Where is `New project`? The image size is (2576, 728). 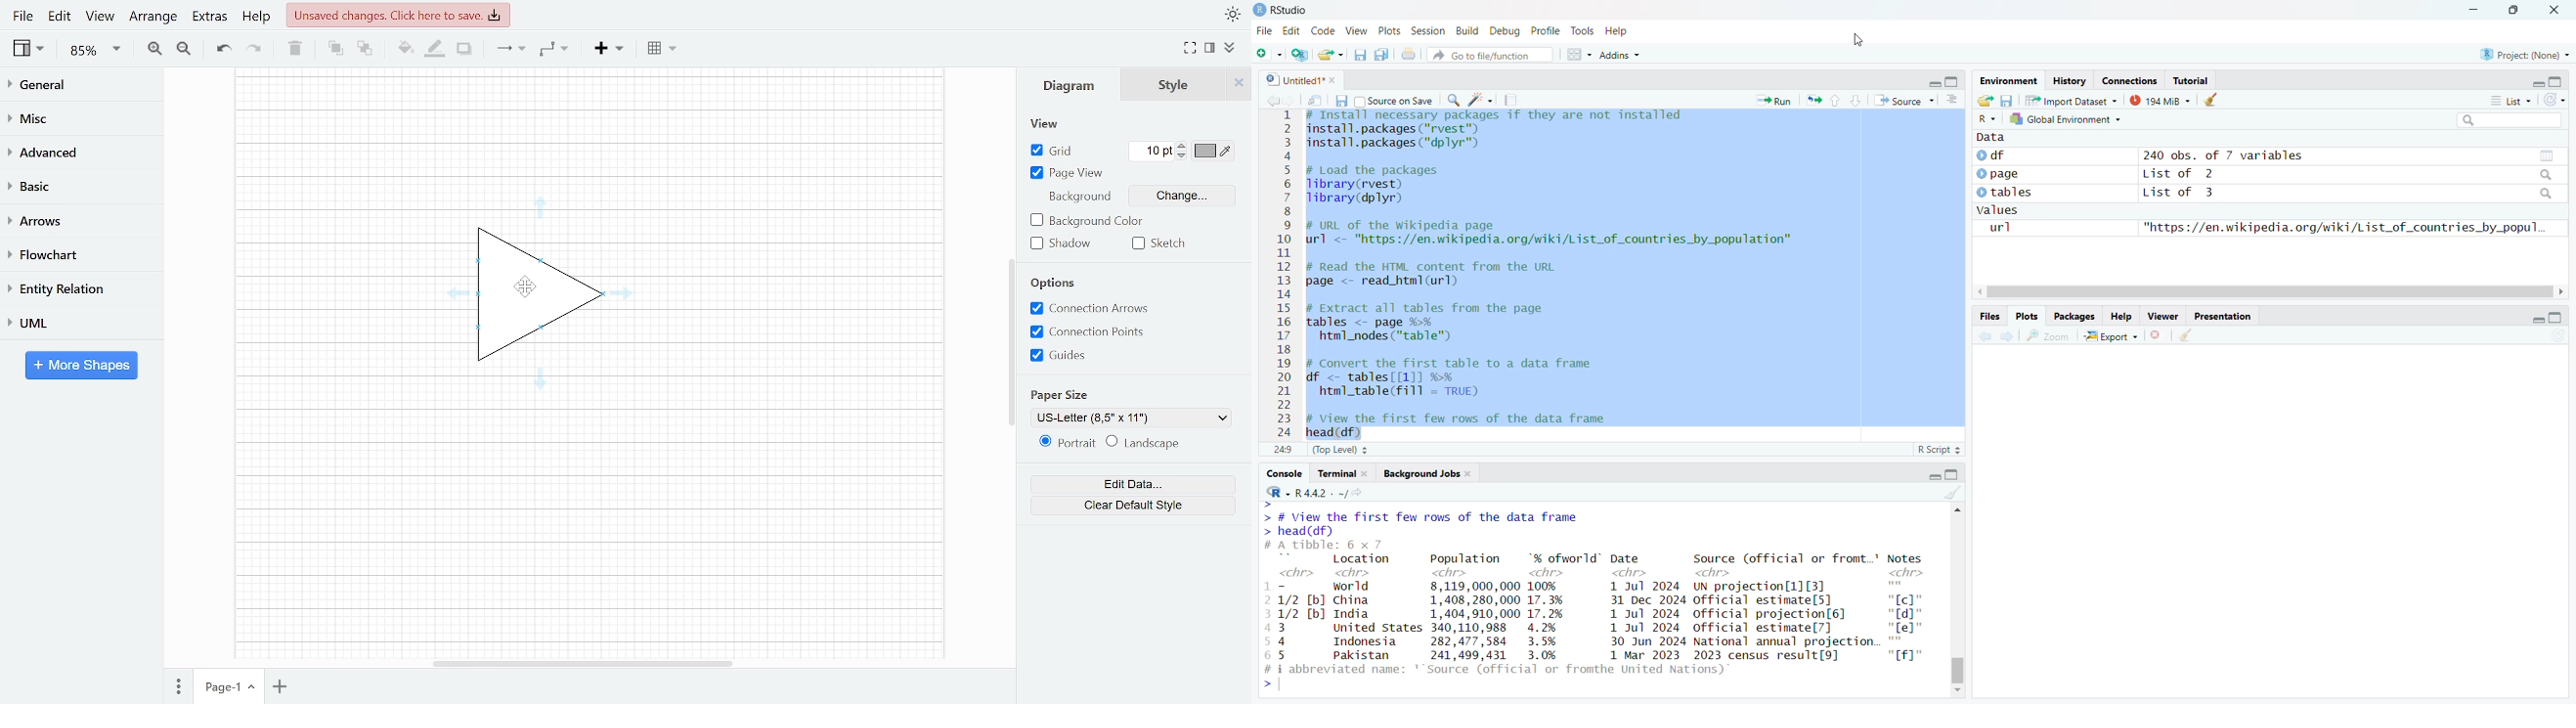
New project is located at coordinates (1300, 55).